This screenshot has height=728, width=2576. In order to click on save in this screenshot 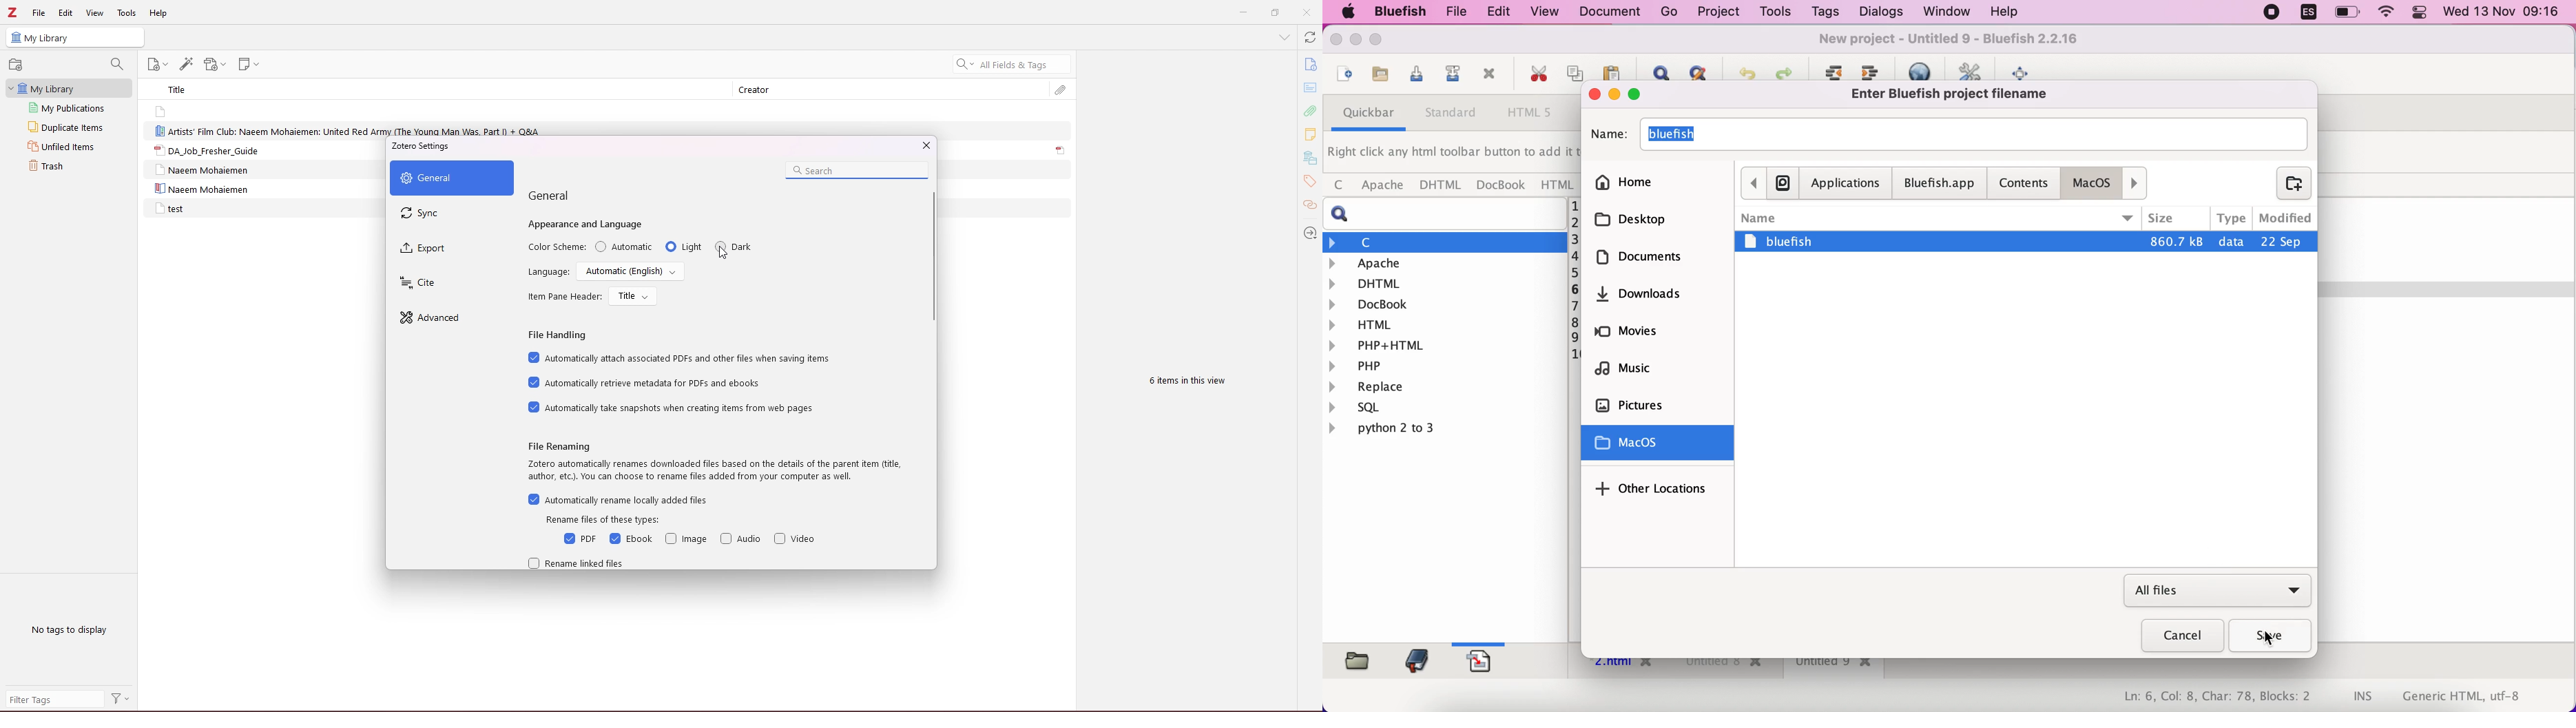, I will do `click(2272, 637)`.